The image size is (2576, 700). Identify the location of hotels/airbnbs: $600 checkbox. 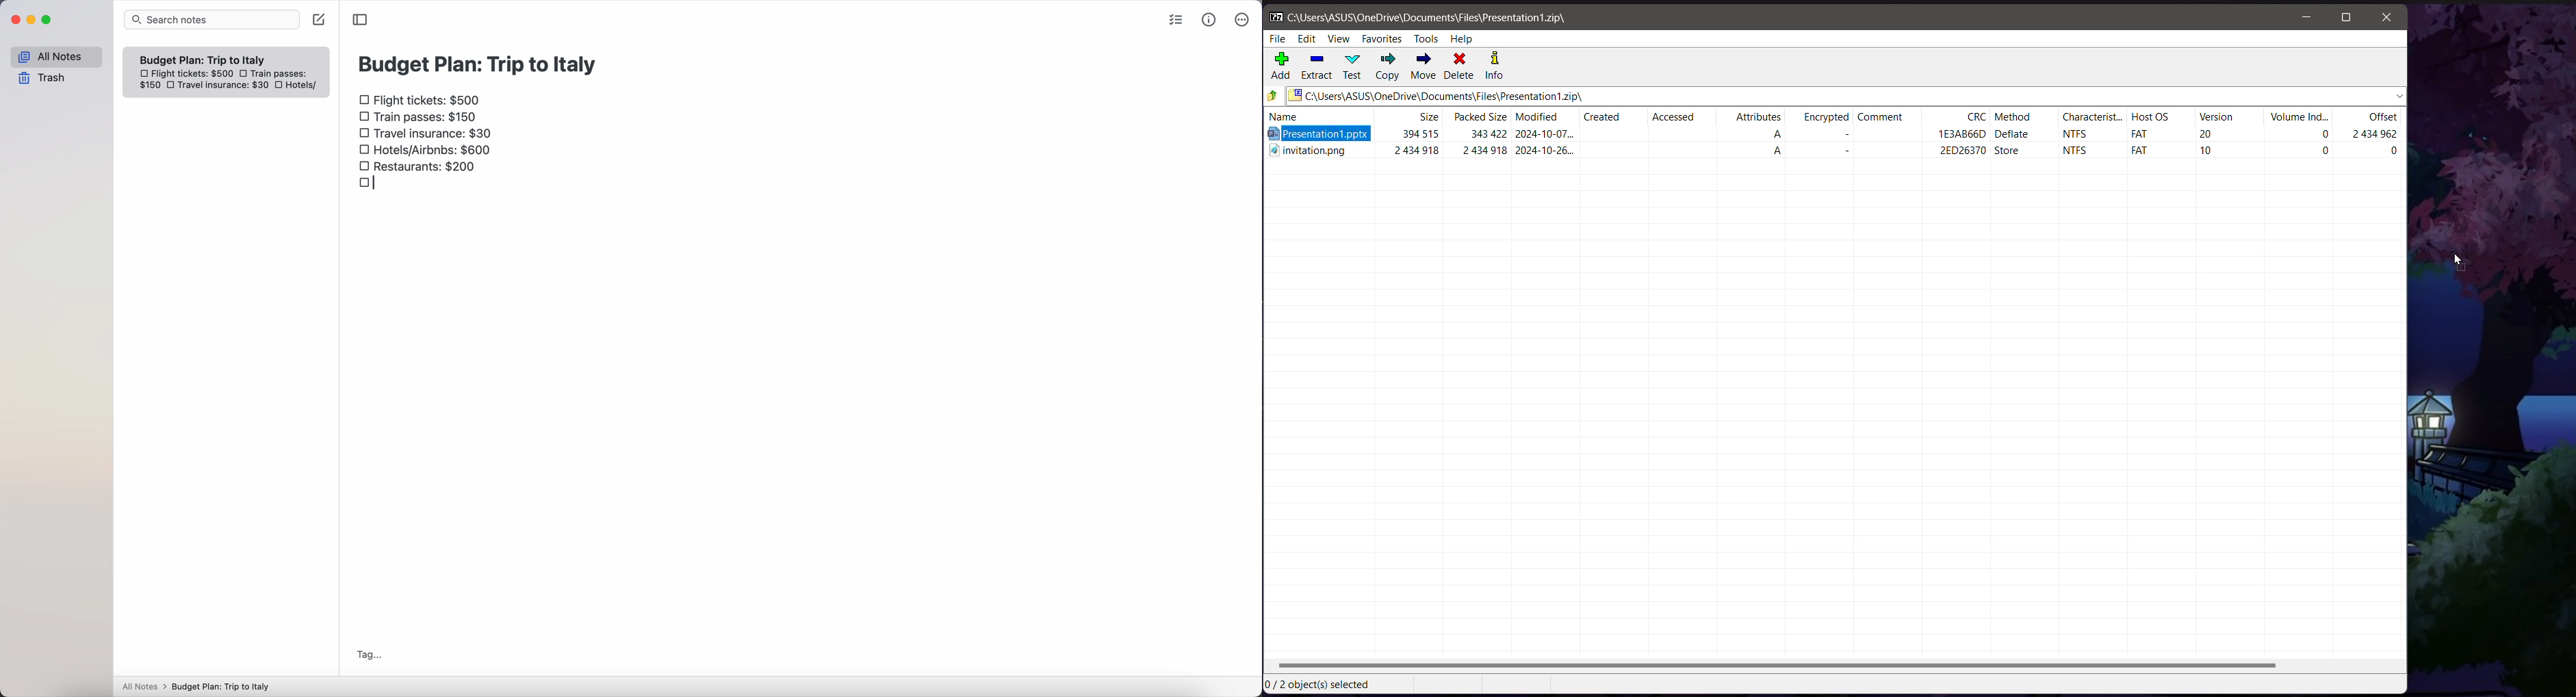
(430, 148).